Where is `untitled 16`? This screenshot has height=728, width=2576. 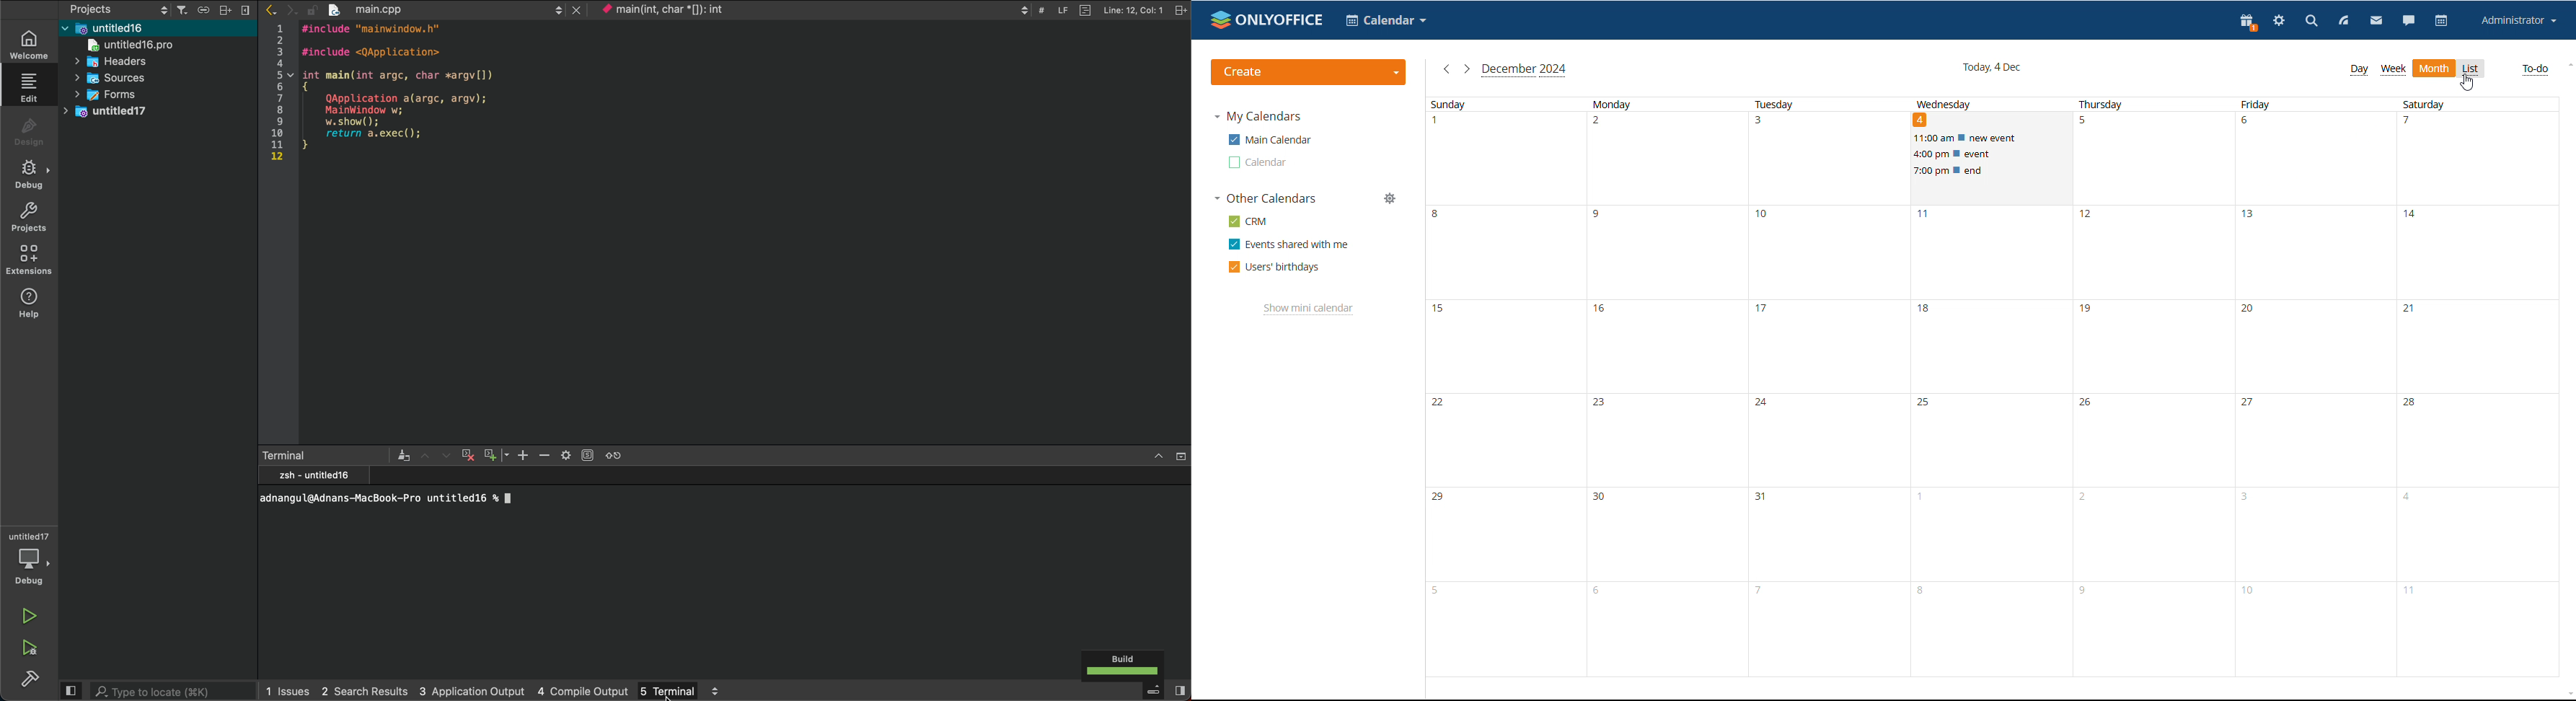 untitled 16 is located at coordinates (134, 27).